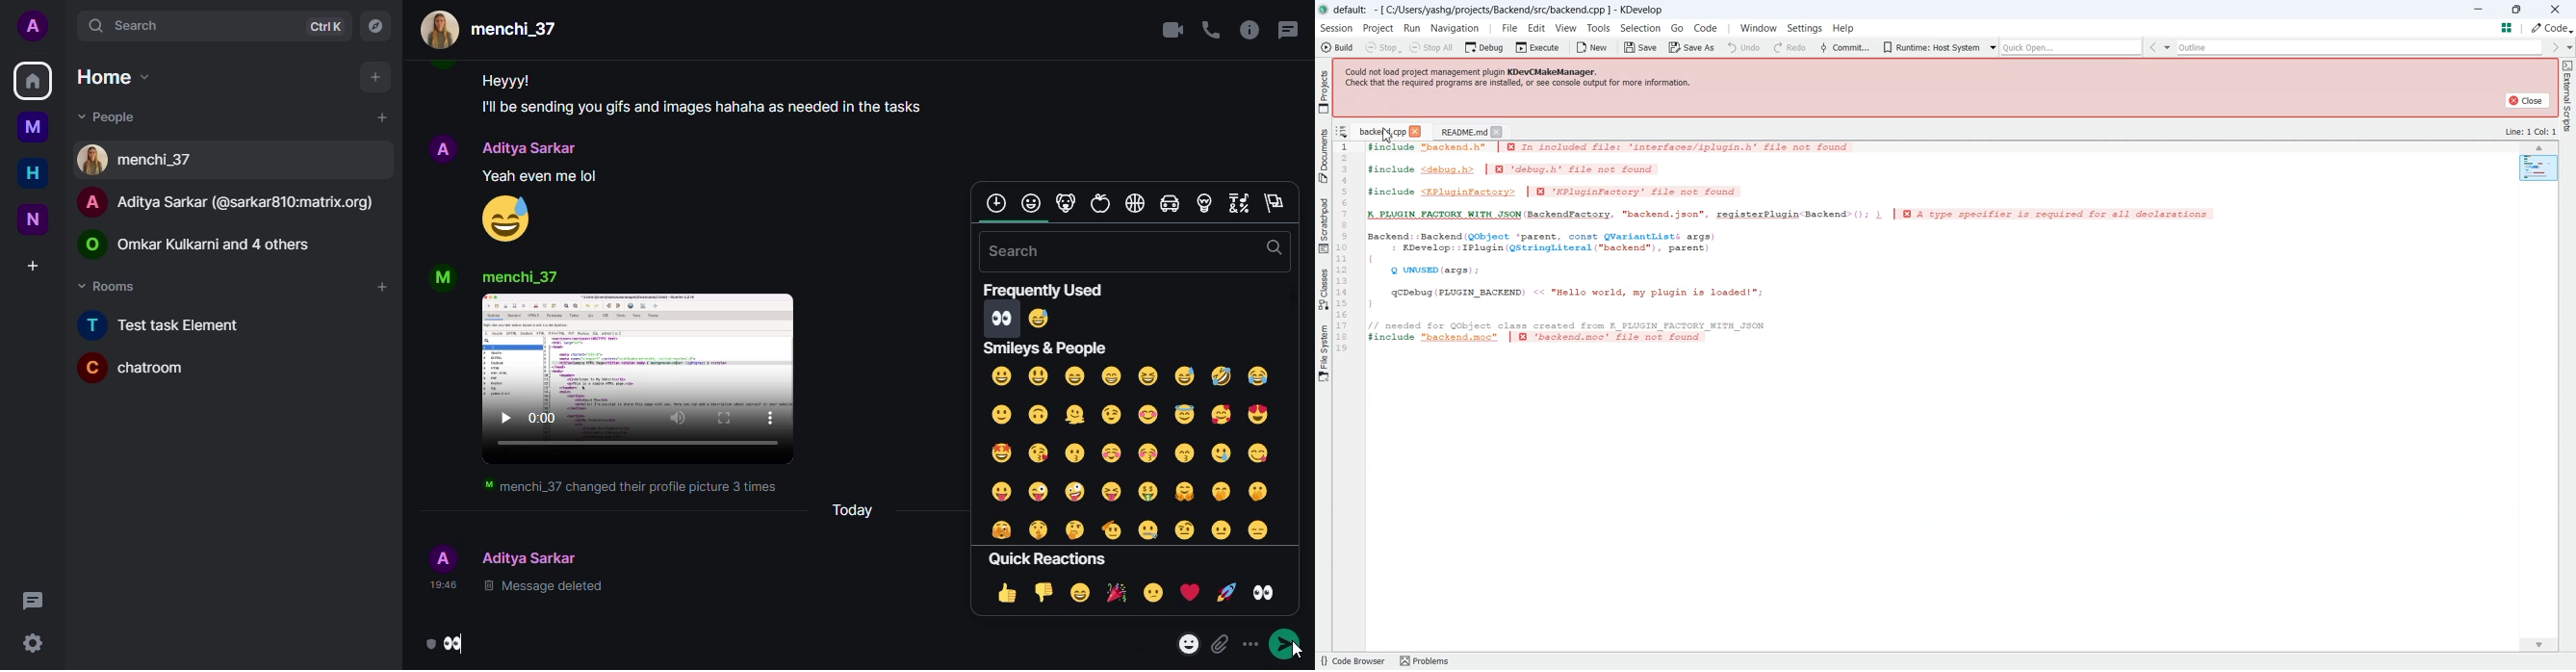 The width and height of the screenshot is (2576, 672). Describe the element at coordinates (1039, 319) in the screenshot. I see `smiley` at that location.